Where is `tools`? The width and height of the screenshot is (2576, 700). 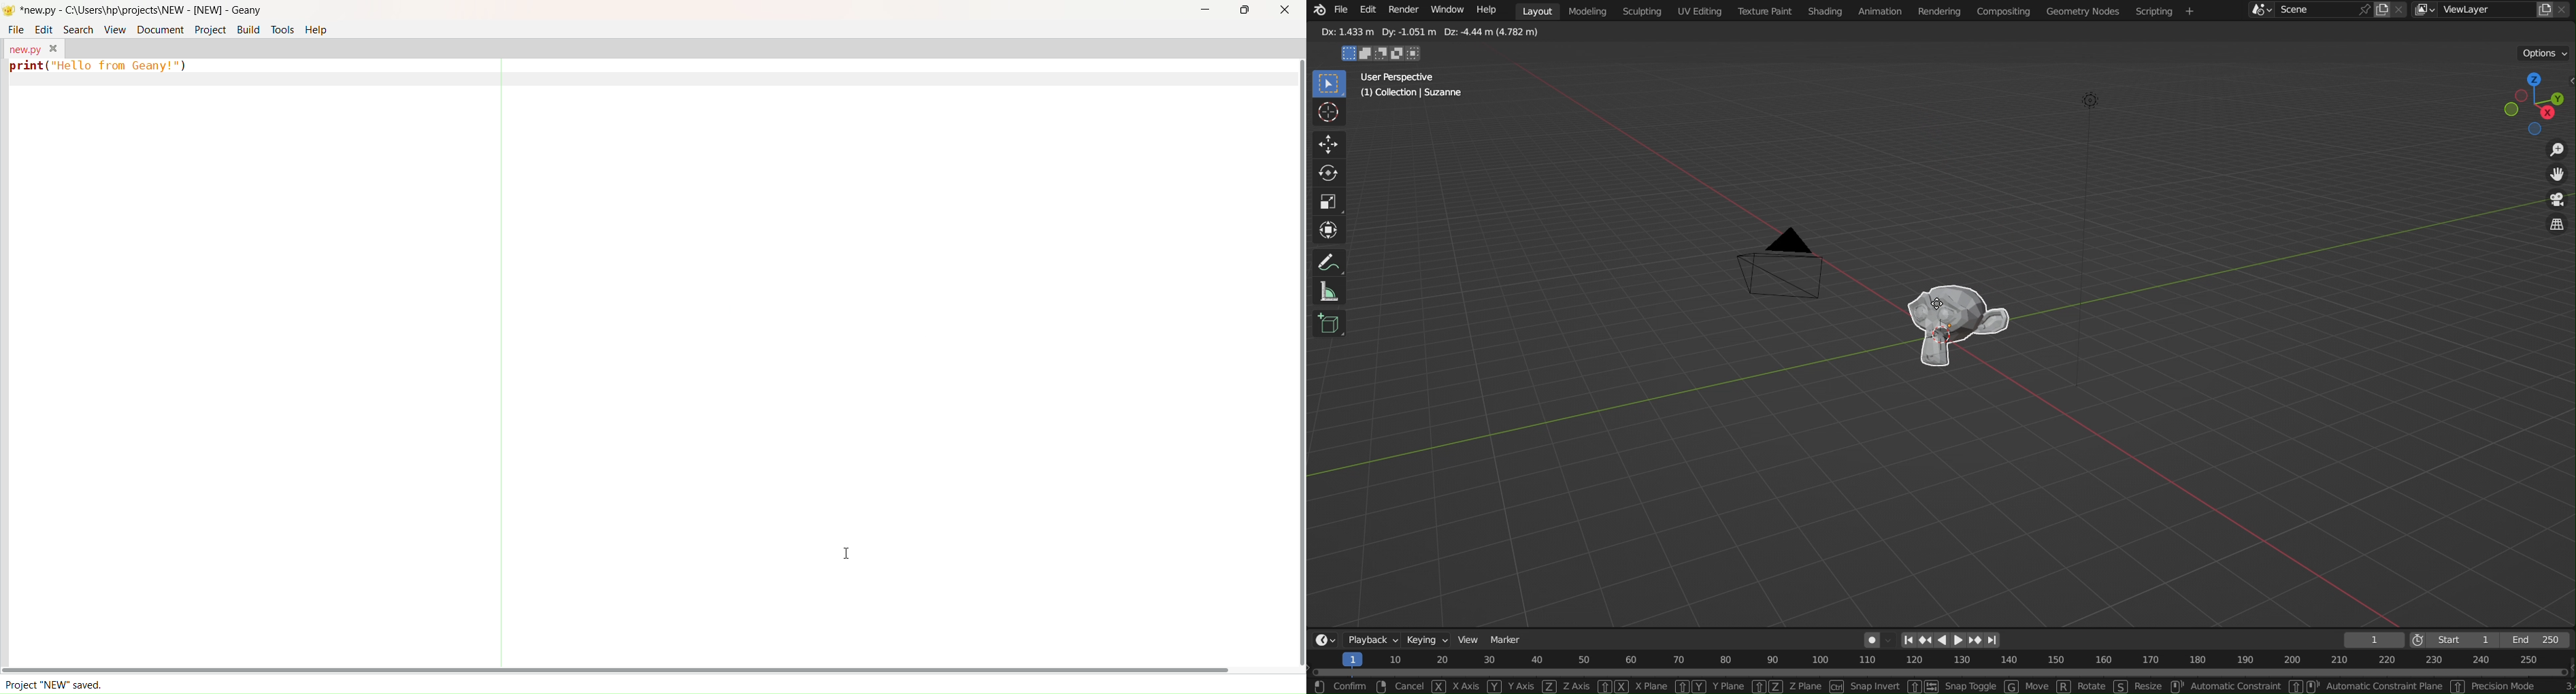
tools is located at coordinates (283, 30).